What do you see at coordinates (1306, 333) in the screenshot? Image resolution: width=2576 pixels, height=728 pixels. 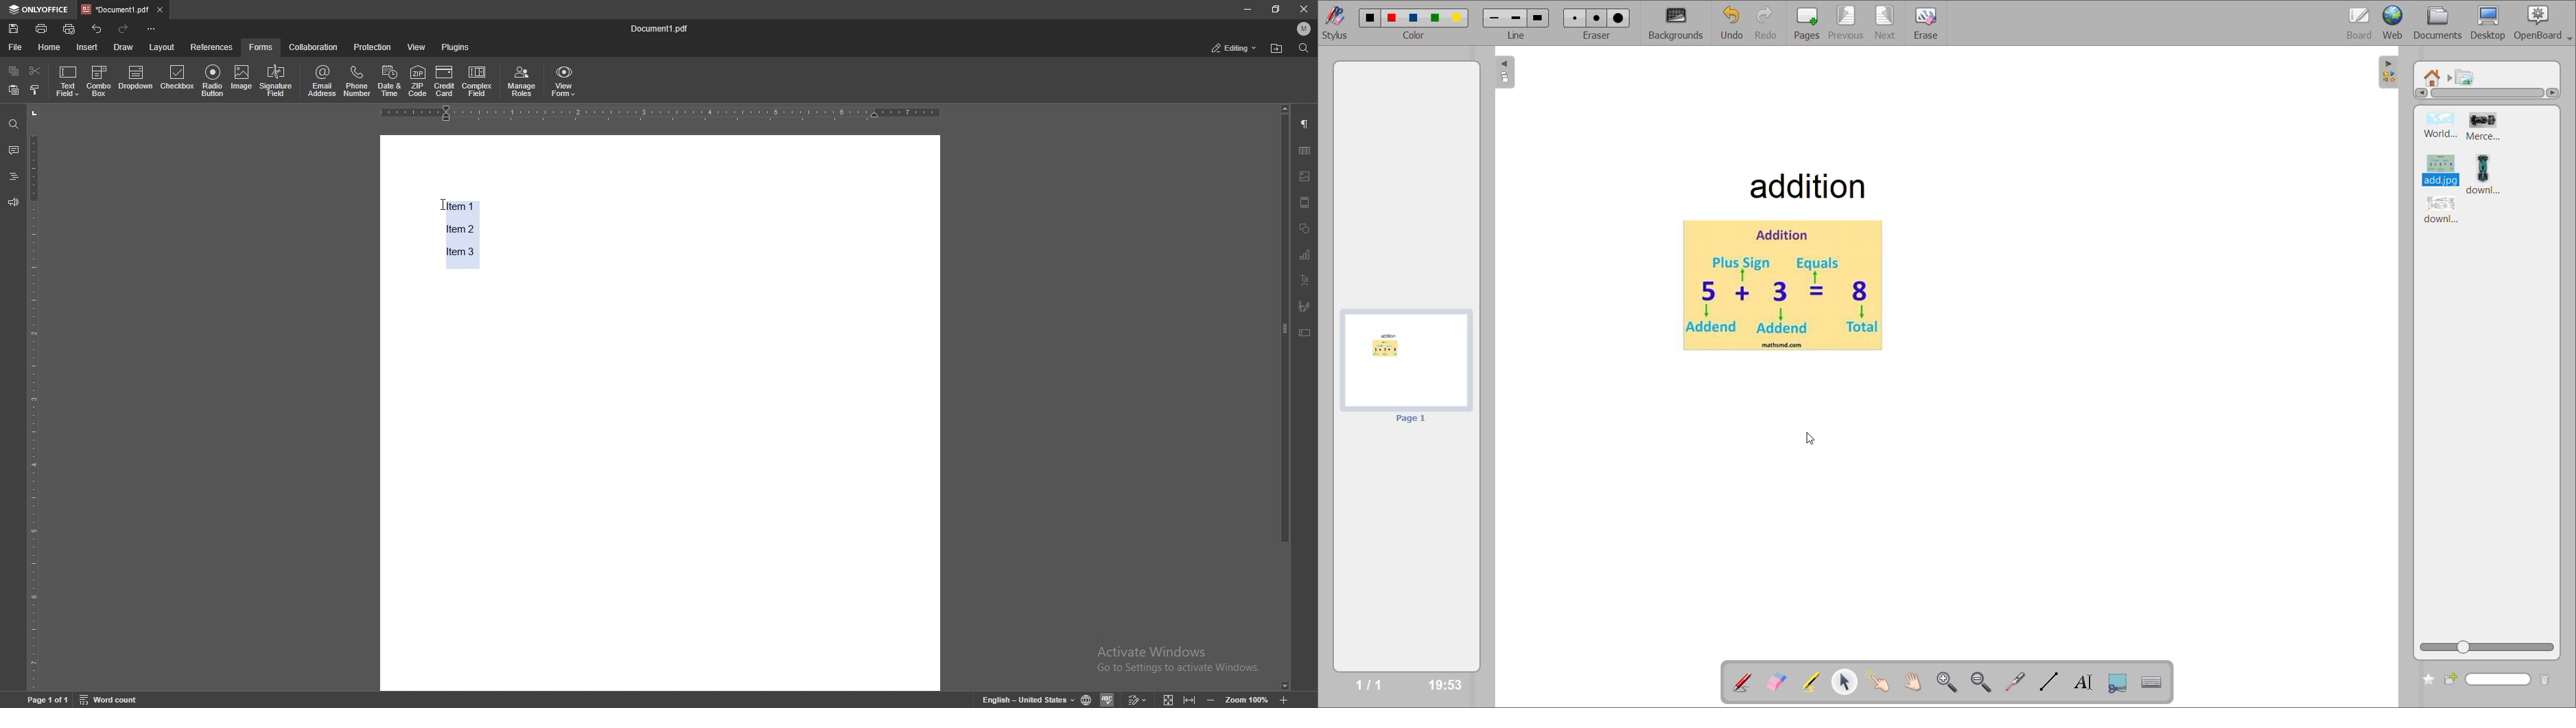 I see `text box` at bounding box center [1306, 333].